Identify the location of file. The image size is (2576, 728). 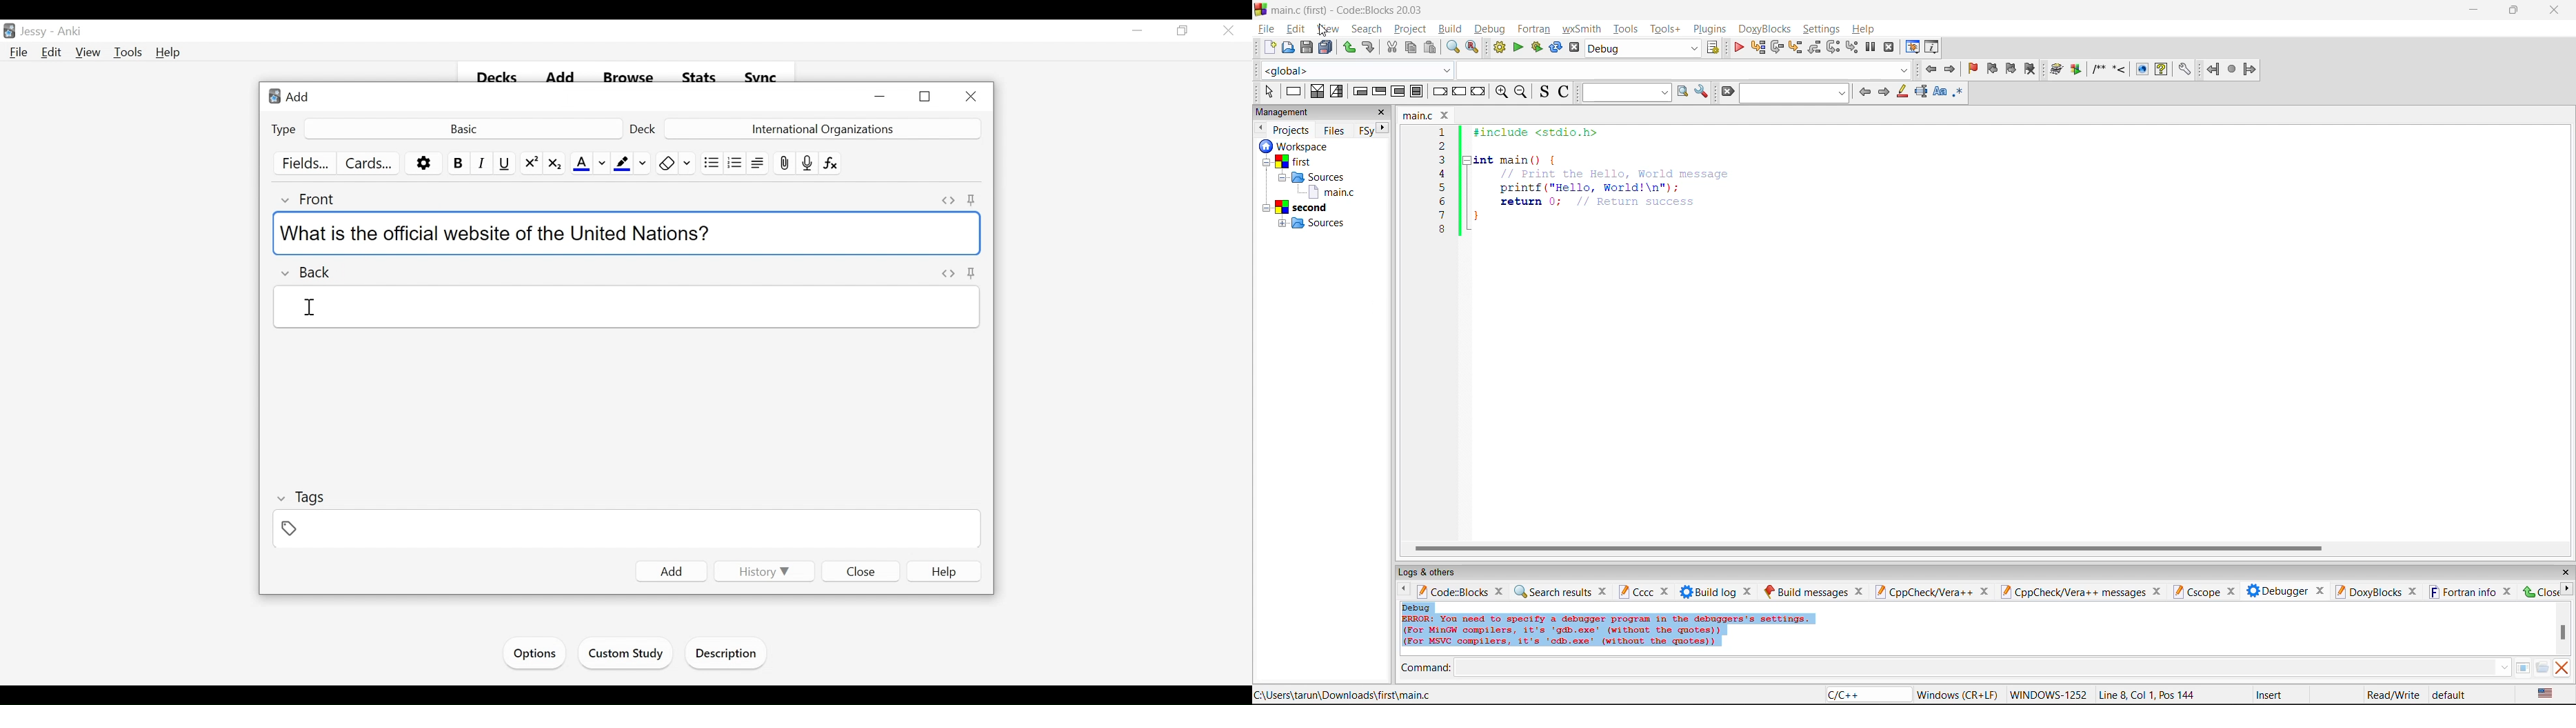
(1266, 29).